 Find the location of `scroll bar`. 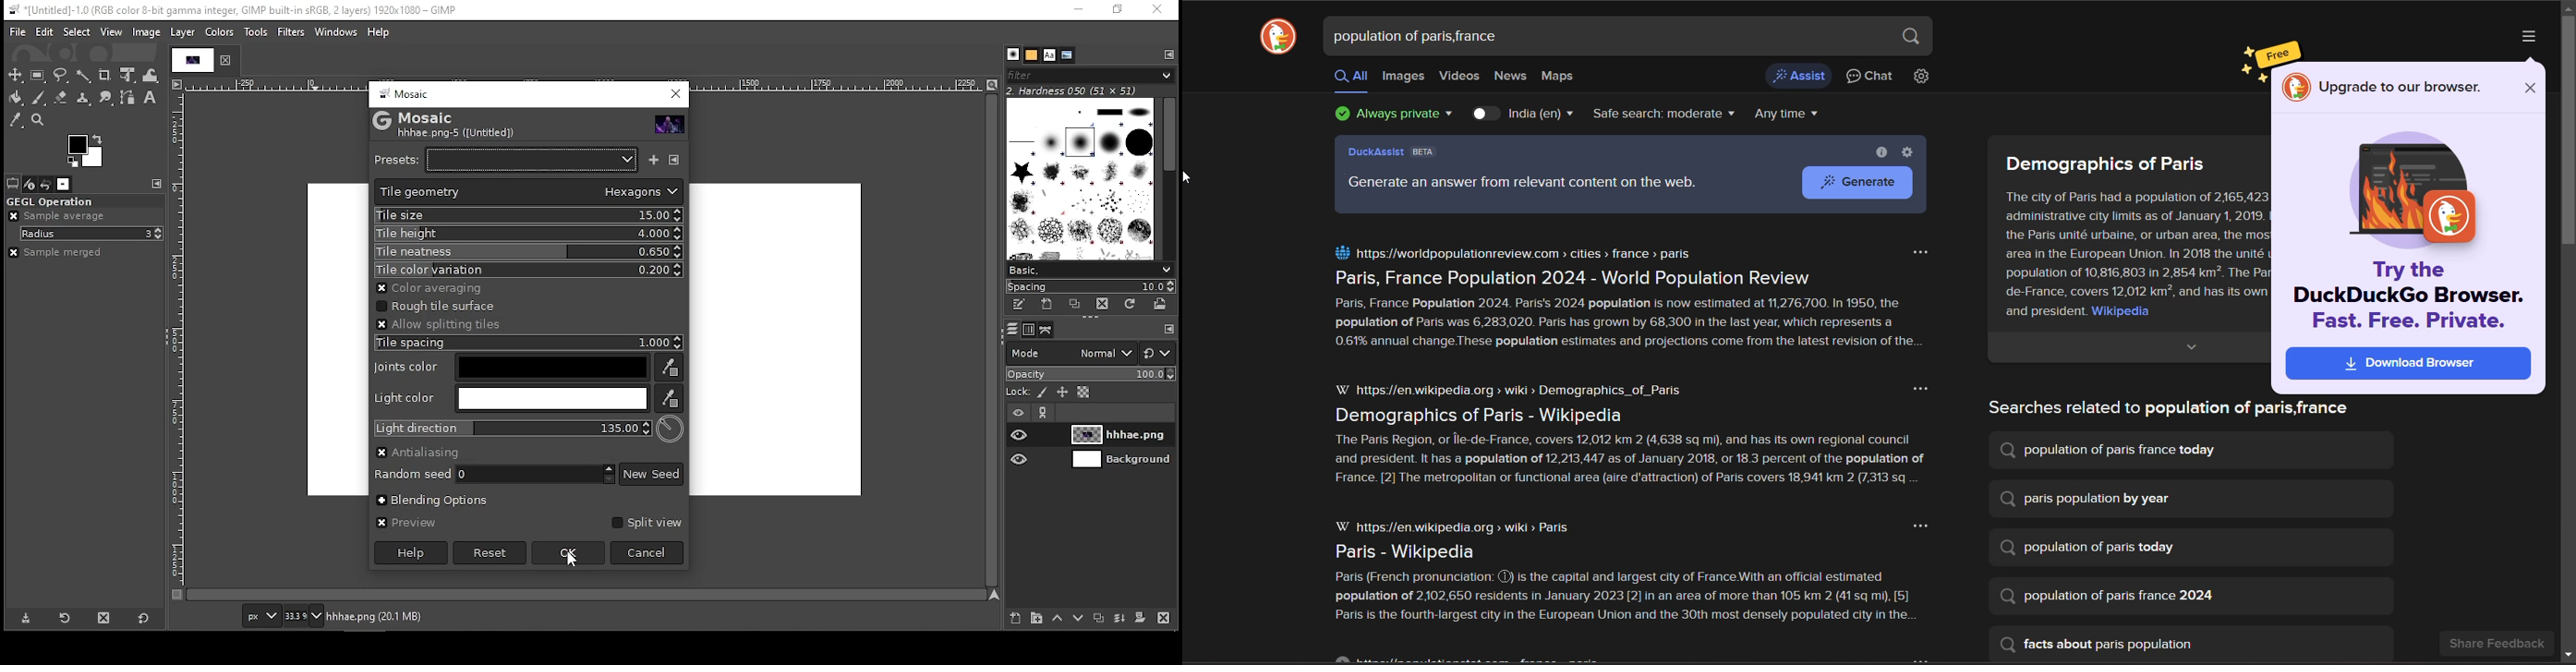

scroll bar is located at coordinates (1169, 177).